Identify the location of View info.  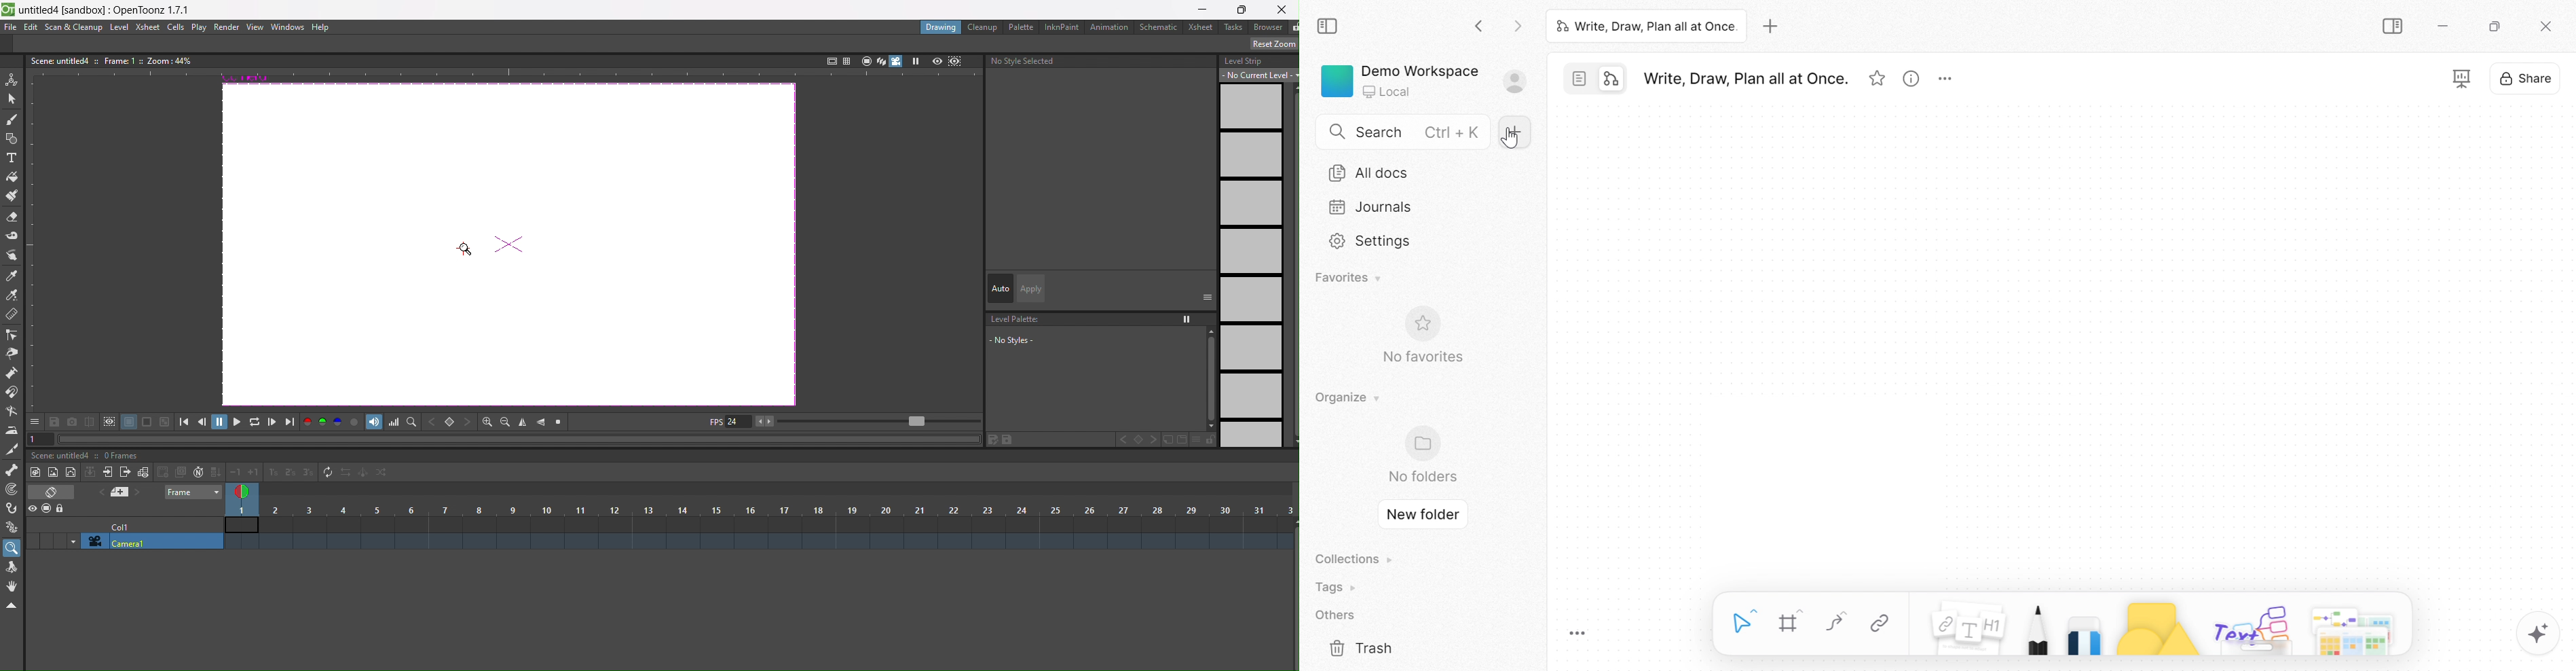
(1912, 79).